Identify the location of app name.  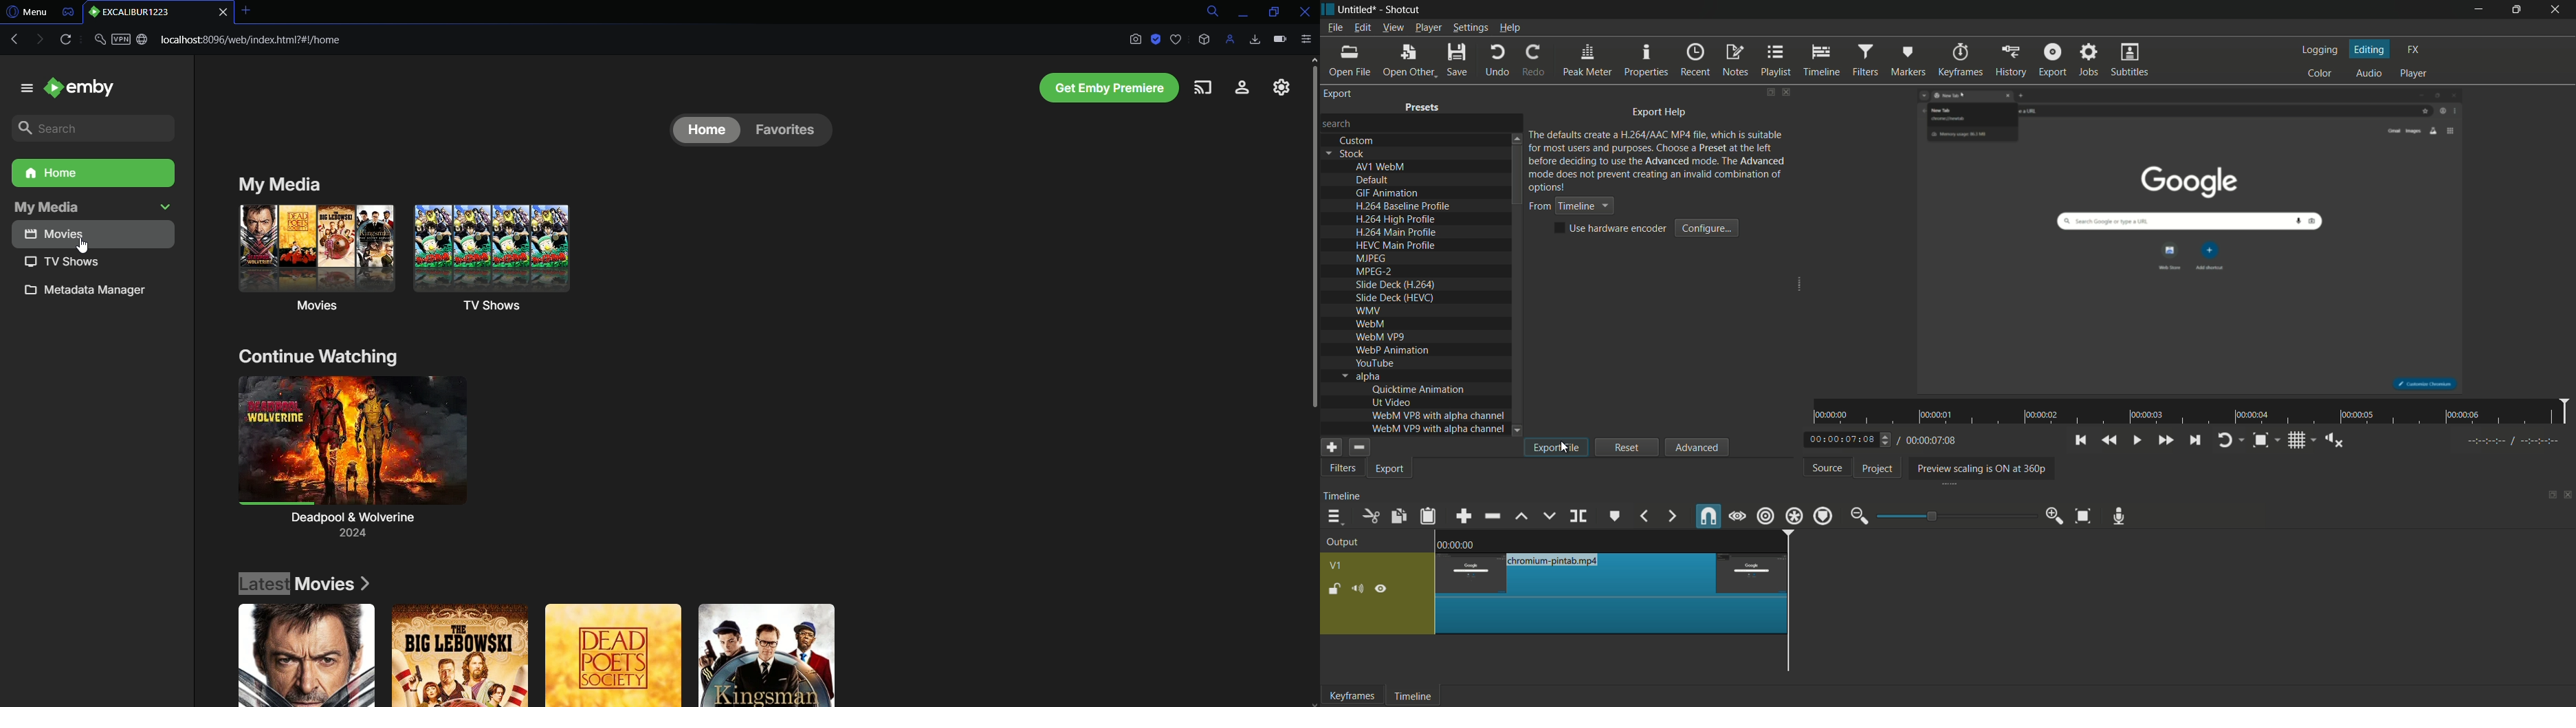
(1402, 9).